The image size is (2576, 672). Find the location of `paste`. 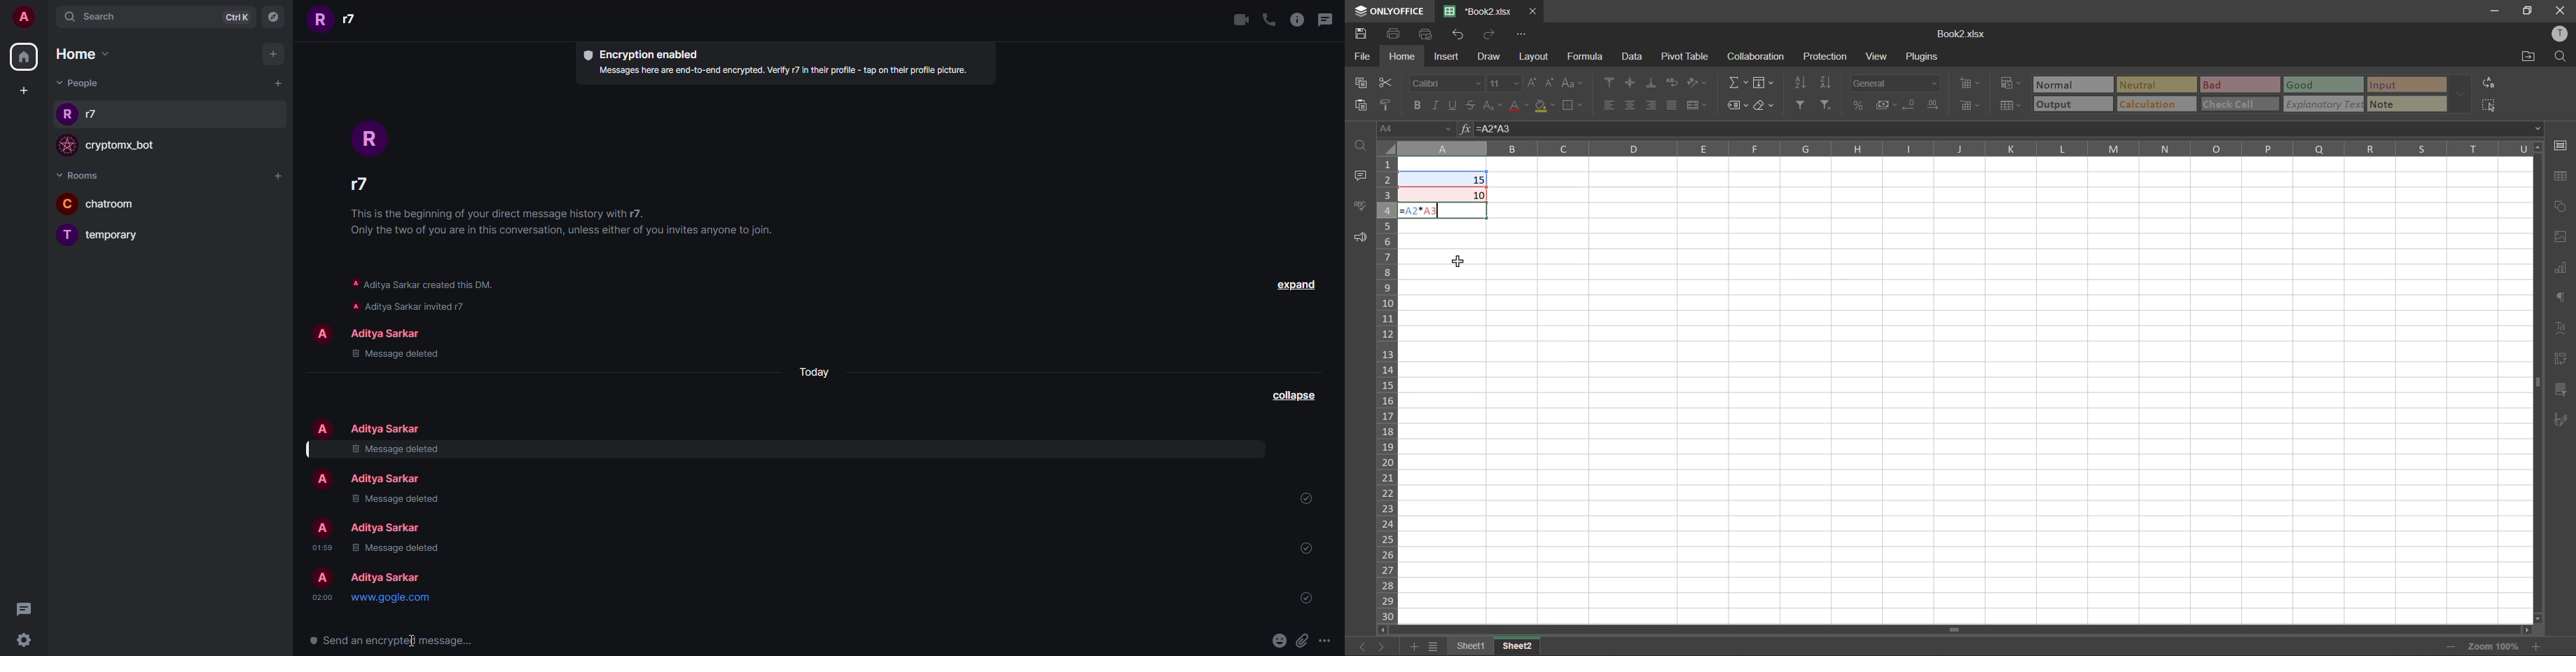

paste is located at coordinates (1358, 104).